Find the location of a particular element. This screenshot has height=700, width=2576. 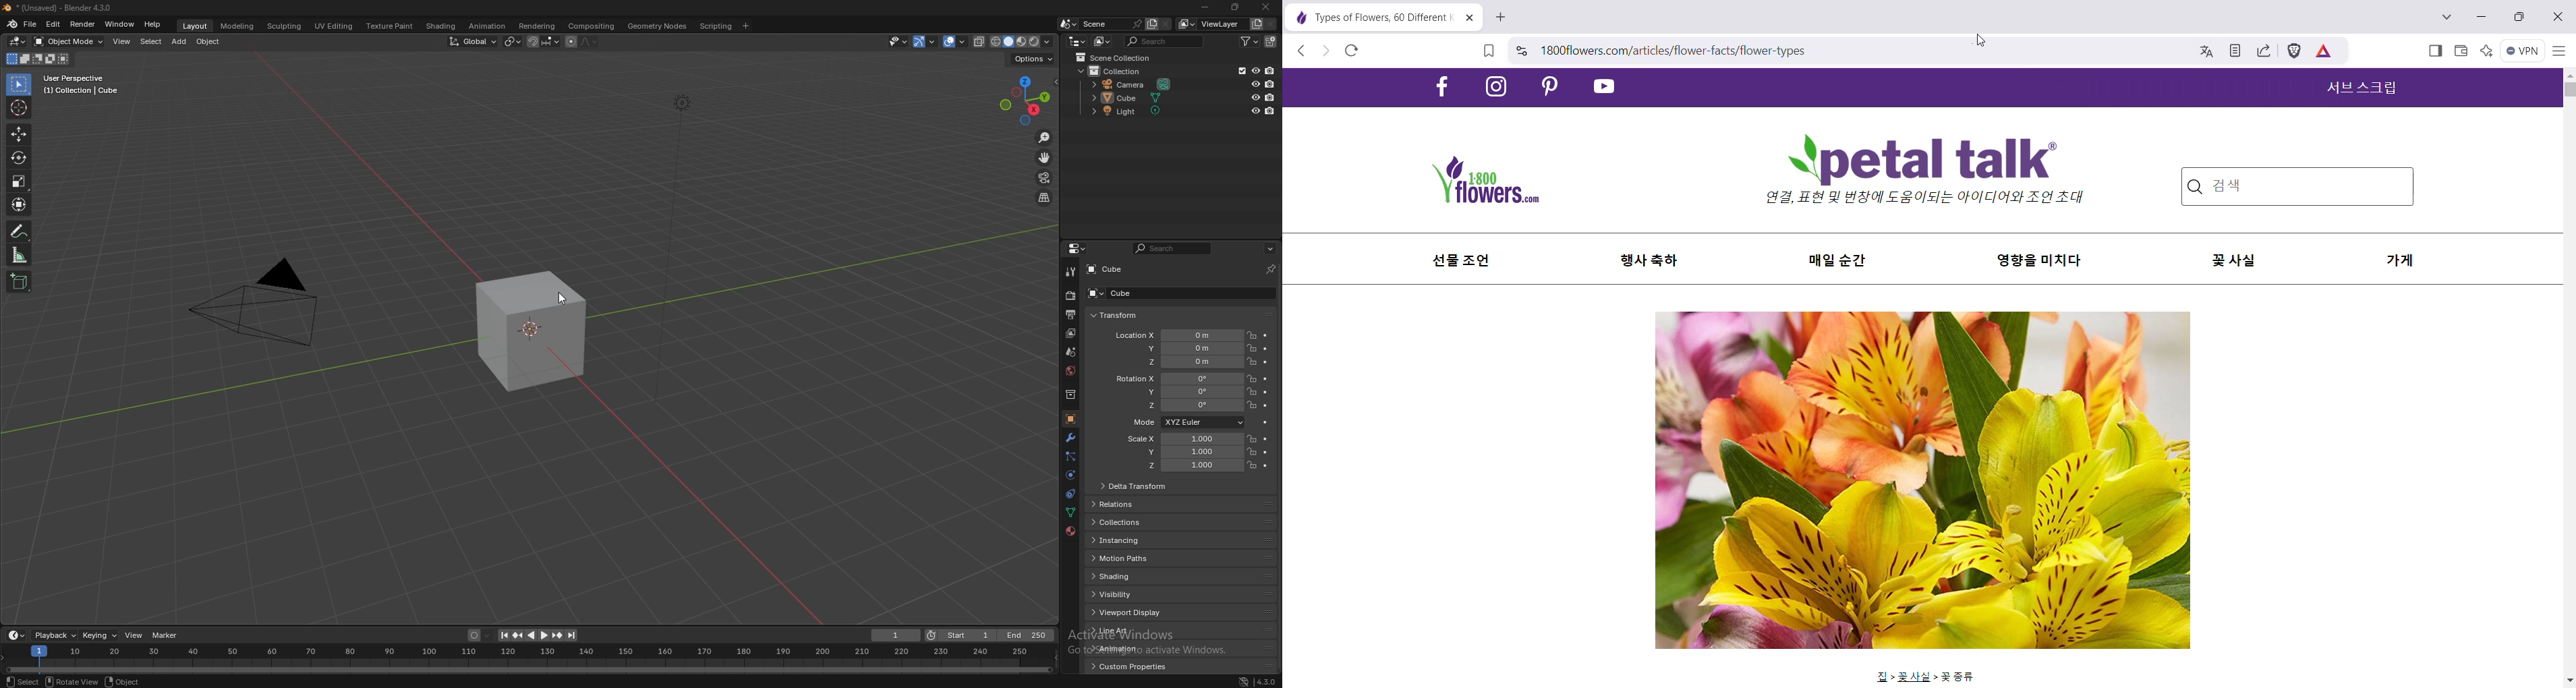

sculpting is located at coordinates (285, 26).